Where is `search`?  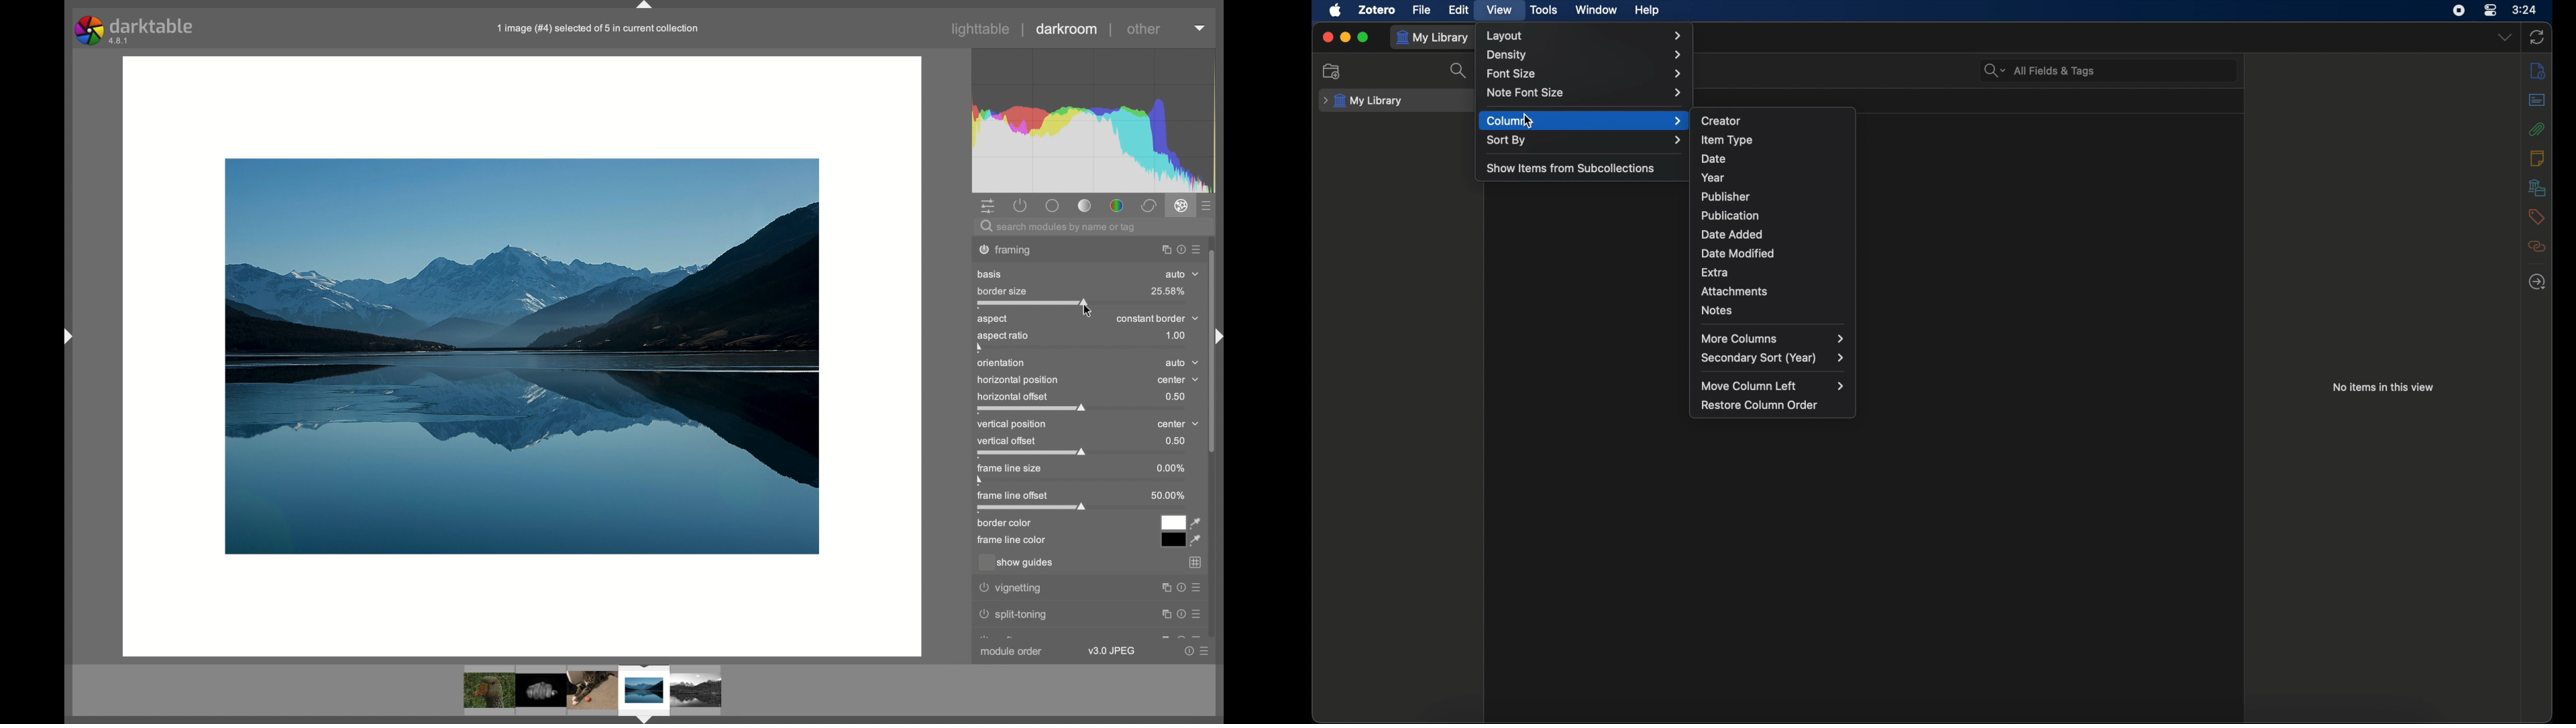
search is located at coordinates (1059, 228).